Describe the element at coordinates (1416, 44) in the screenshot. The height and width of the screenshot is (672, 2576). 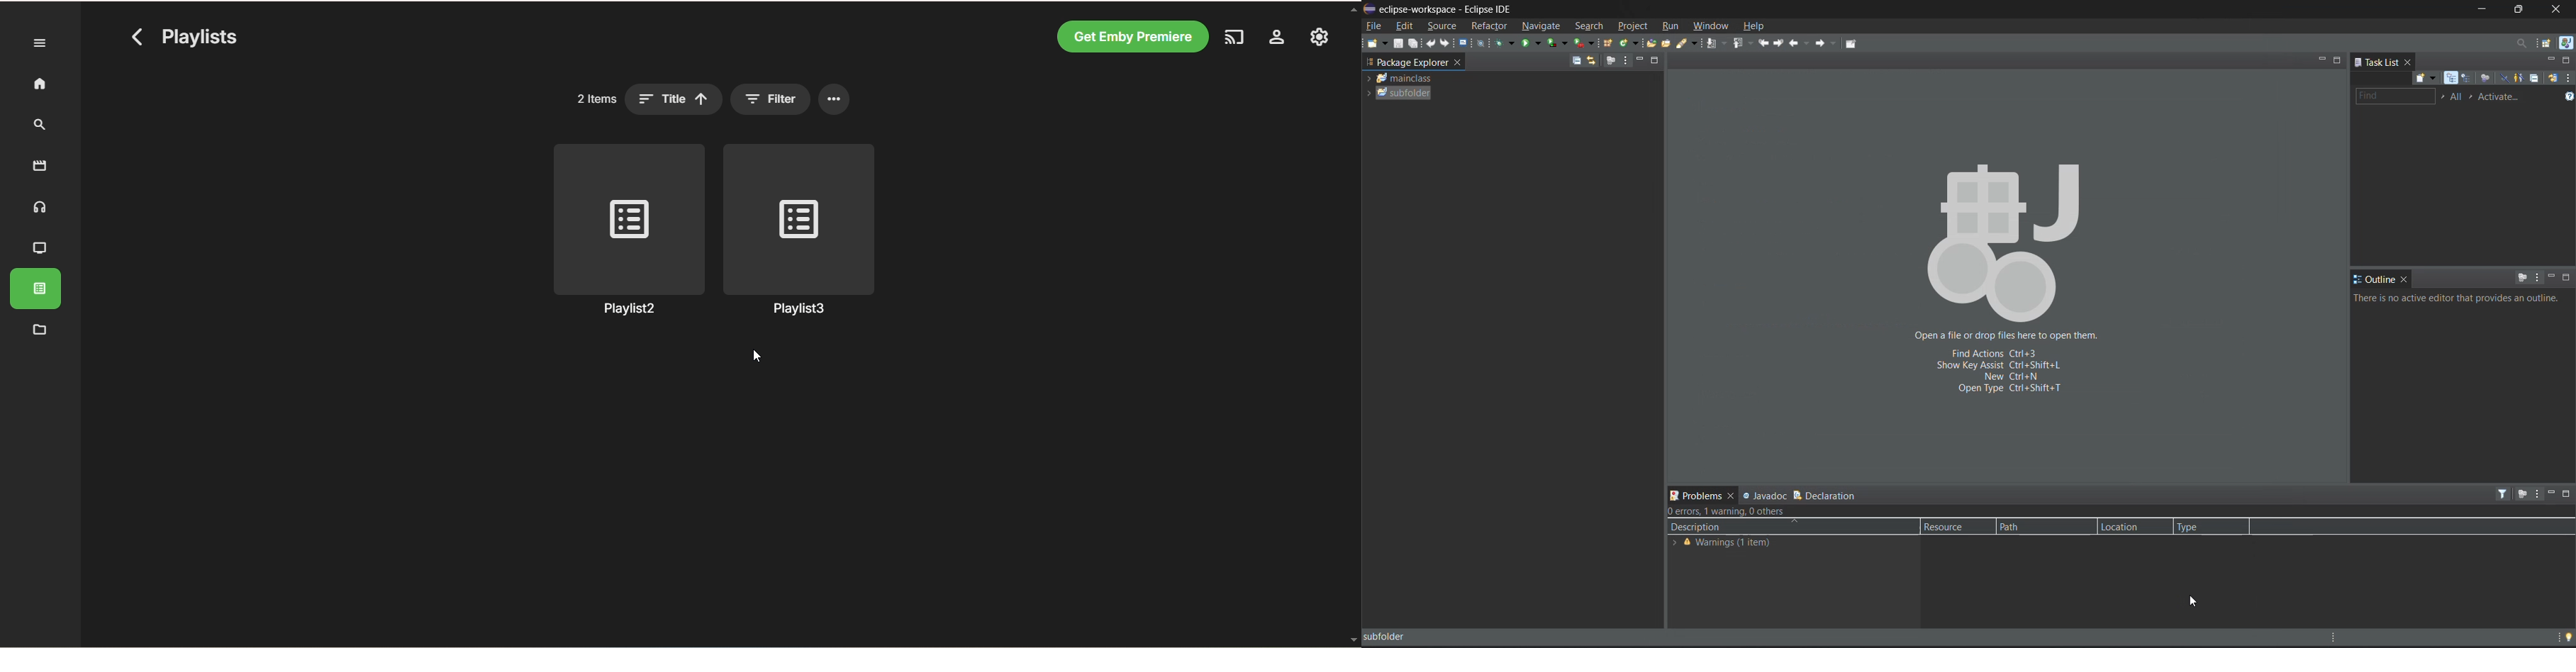
I see `save all` at that location.